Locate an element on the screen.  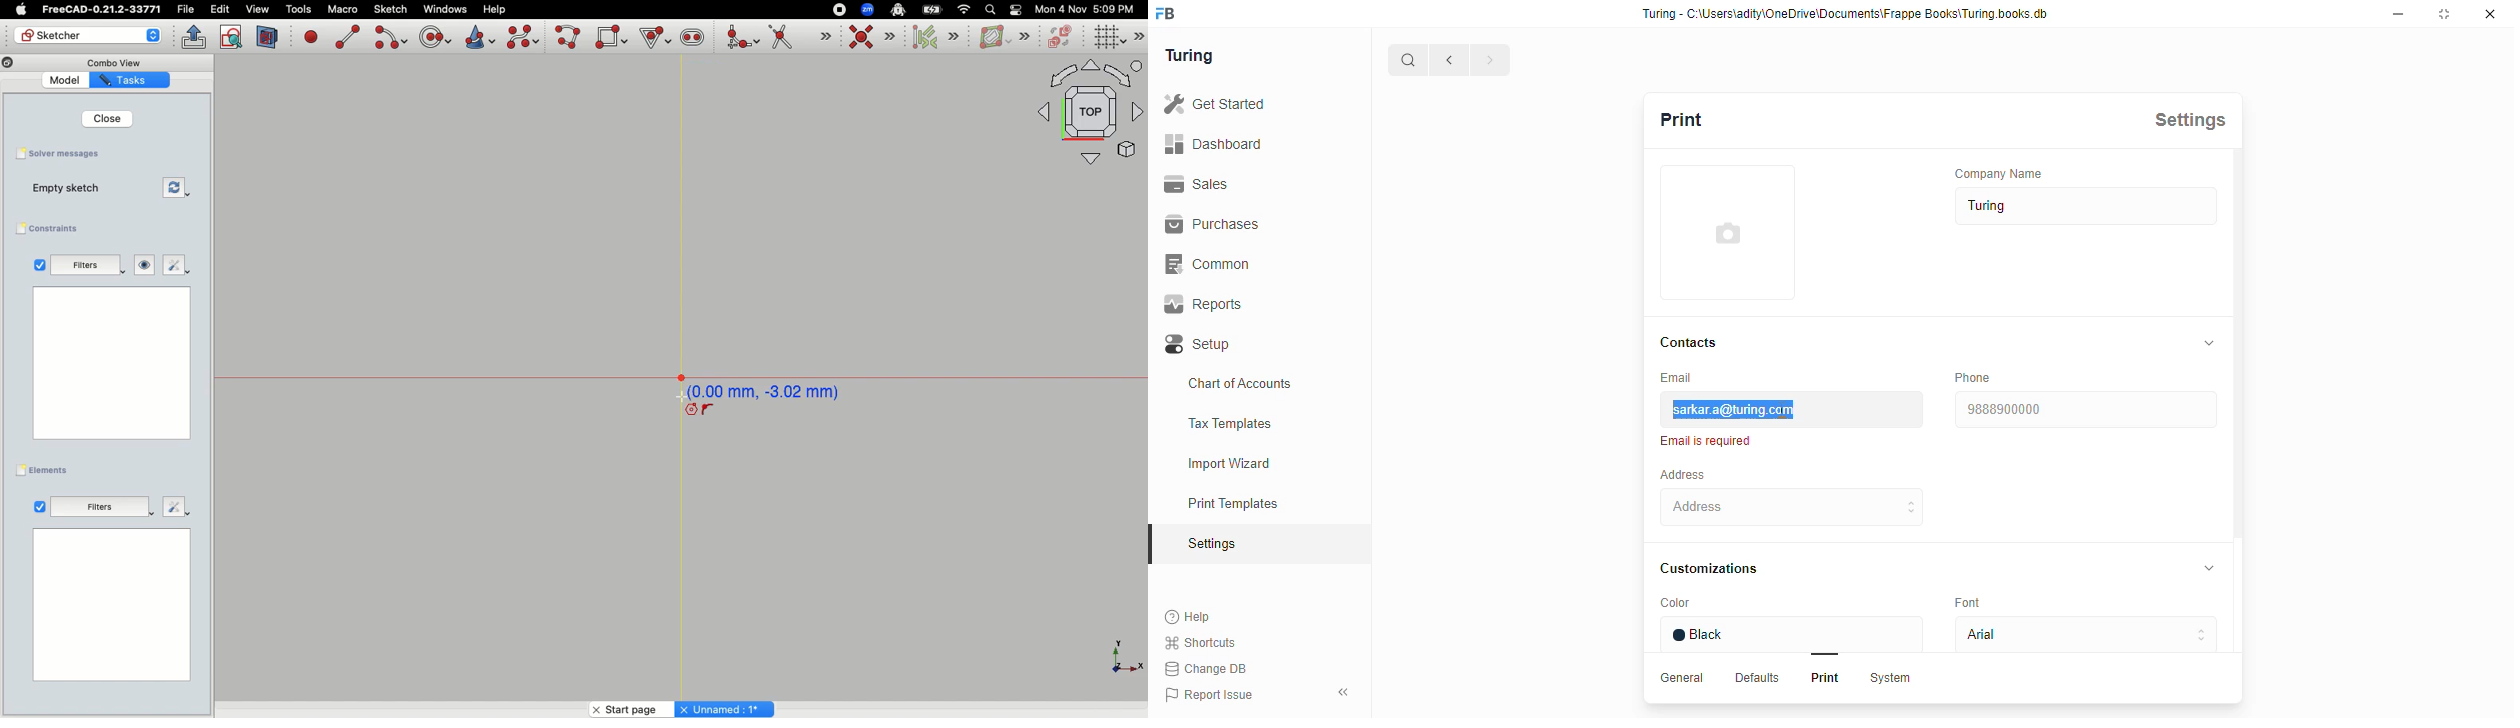
System is located at coordinates (1893, 680).